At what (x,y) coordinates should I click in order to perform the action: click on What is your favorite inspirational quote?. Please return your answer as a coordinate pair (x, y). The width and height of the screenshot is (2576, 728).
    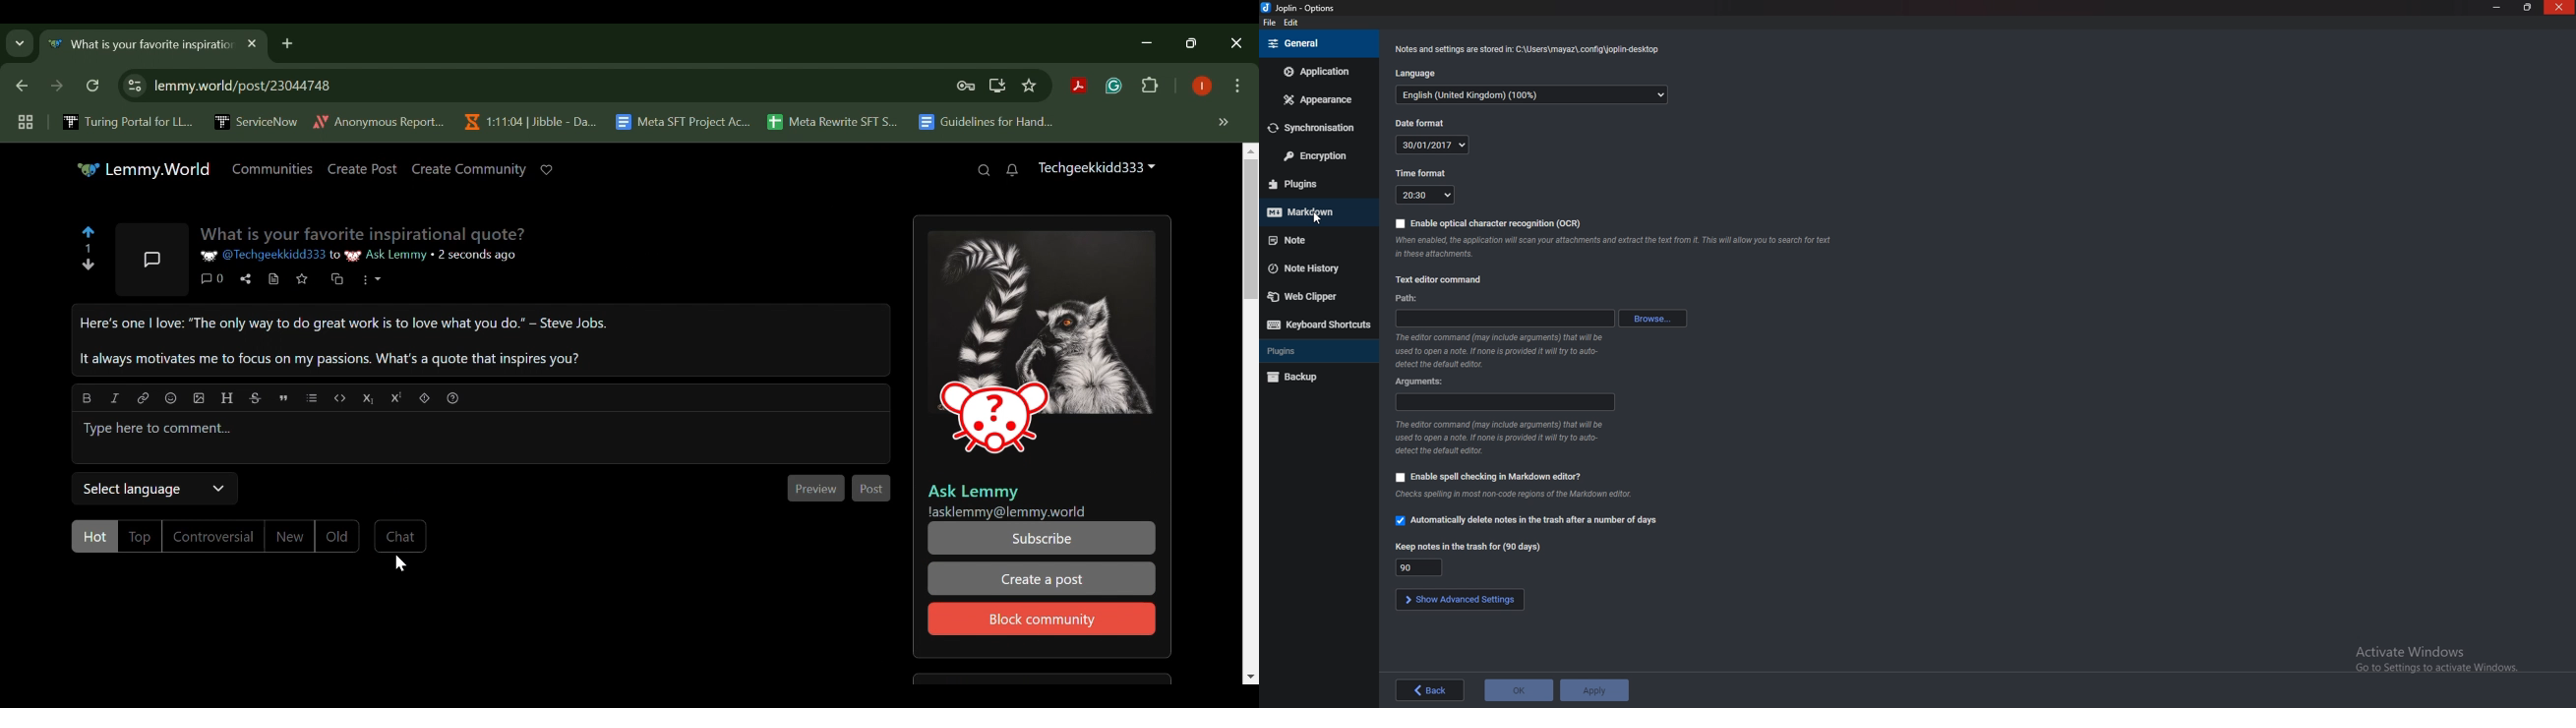
    Looking at the image, I should click on (361, 235).